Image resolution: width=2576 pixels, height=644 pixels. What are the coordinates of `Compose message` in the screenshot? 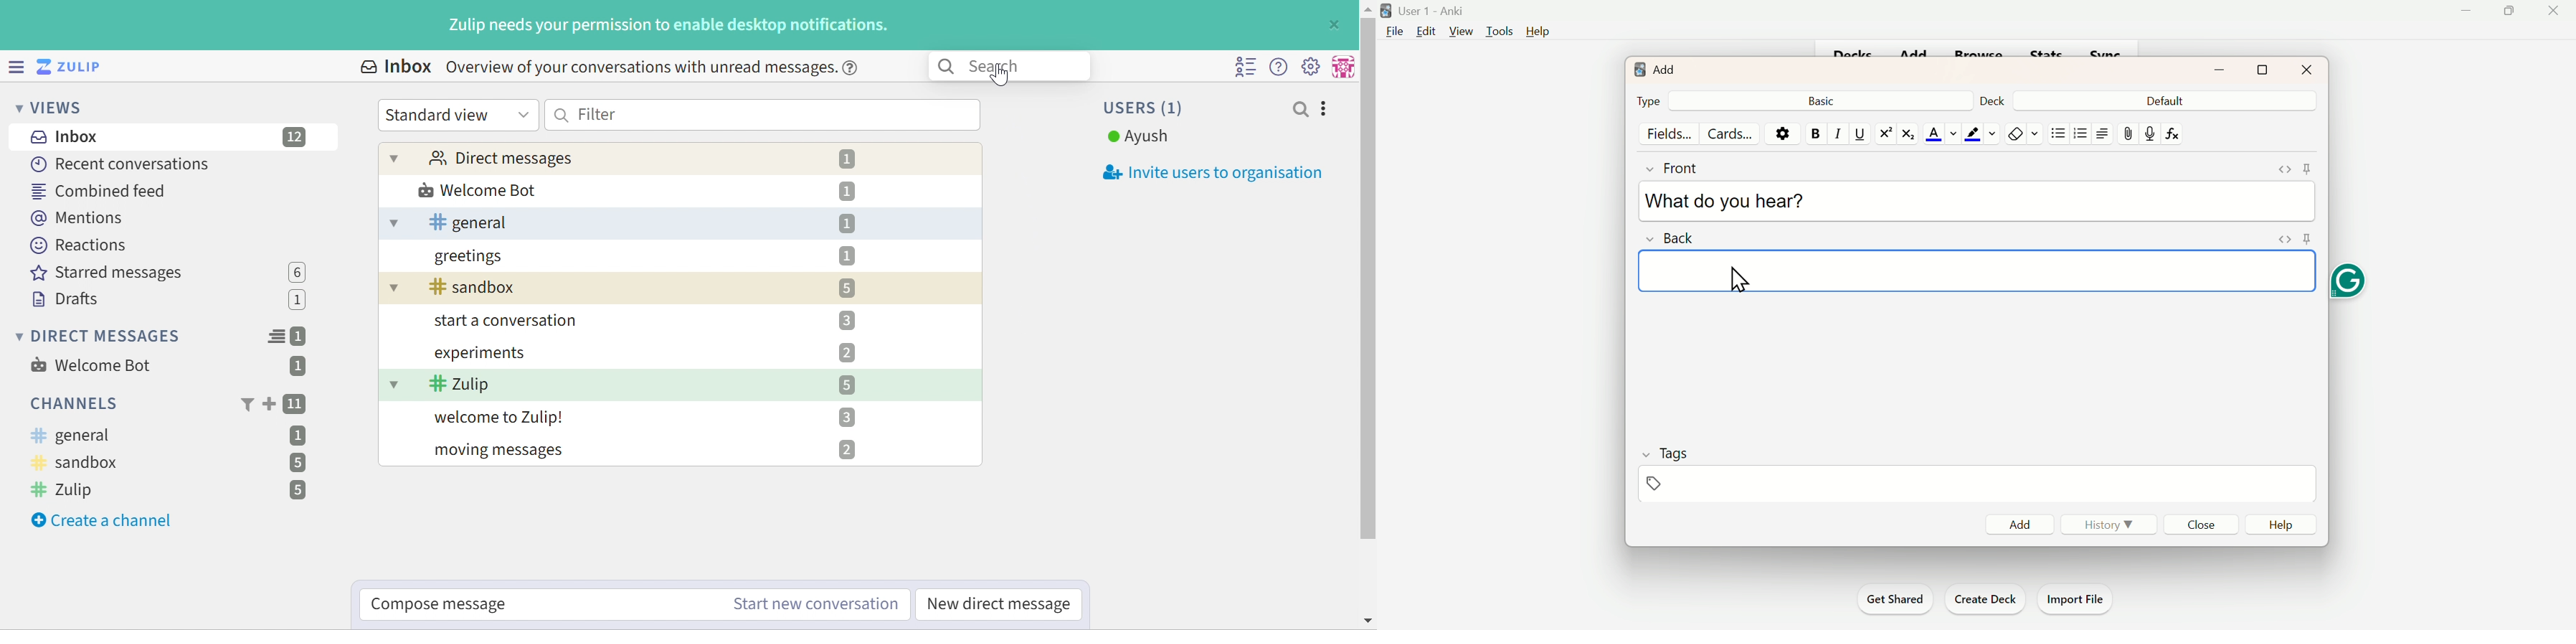 It's located at (442, 605).